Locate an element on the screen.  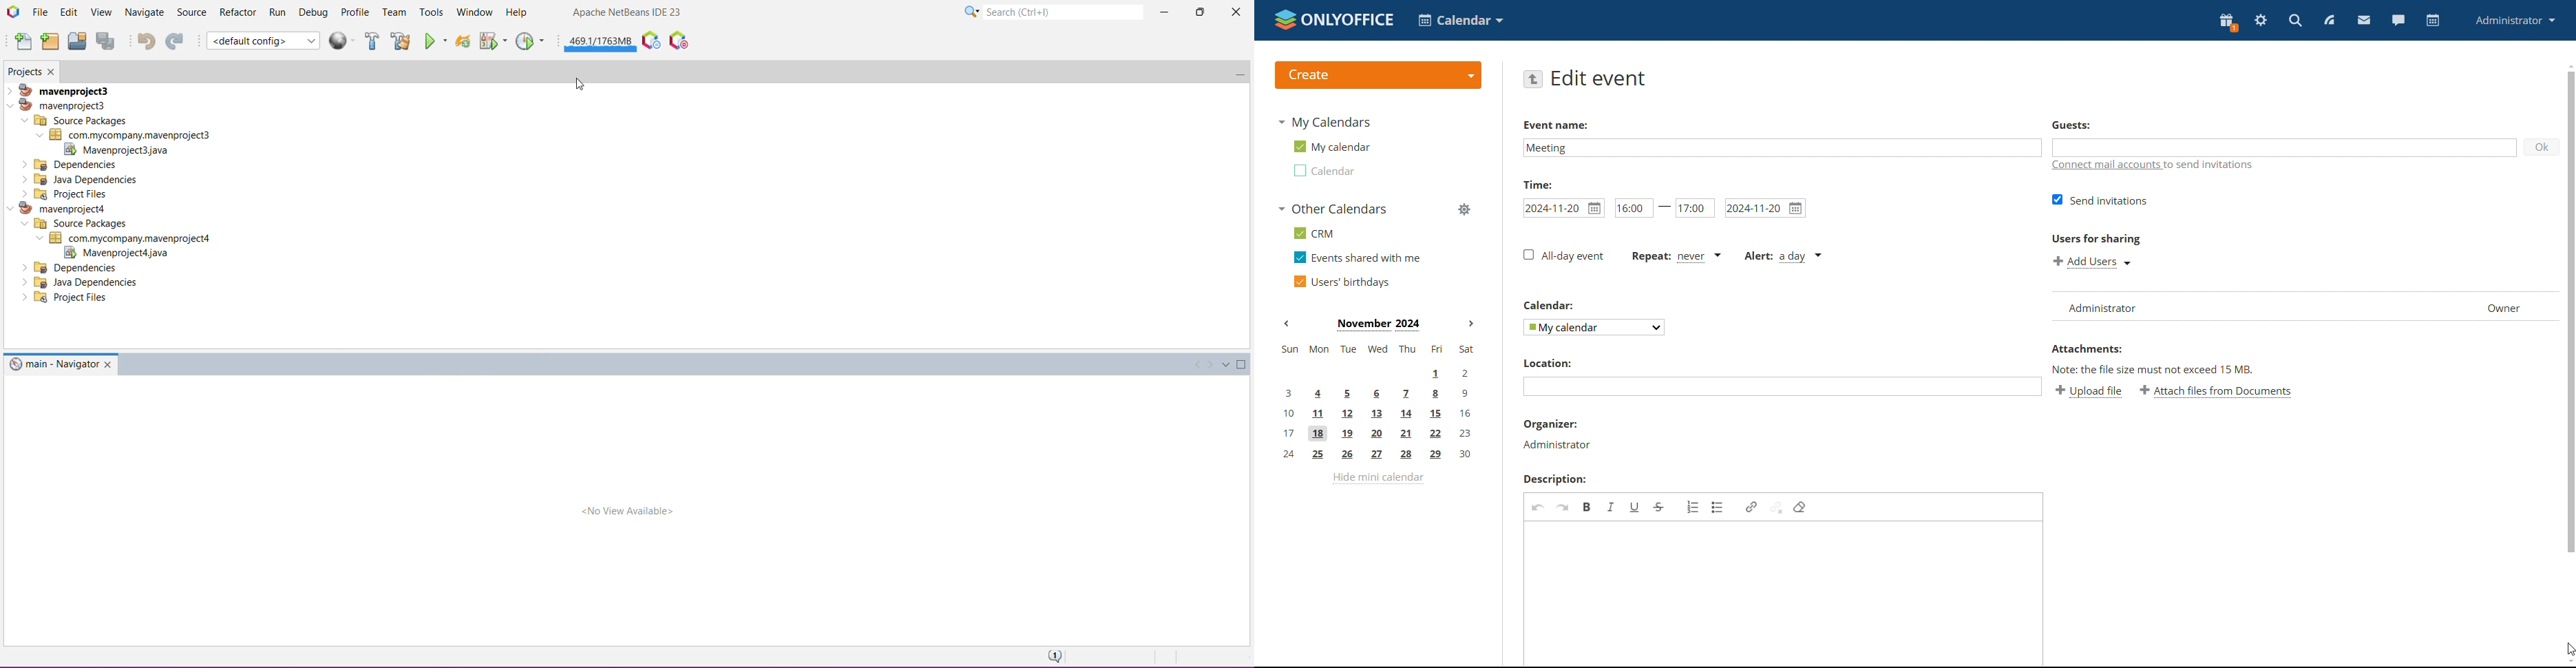
Maximize Window  is located at coordinates (1243, 365).